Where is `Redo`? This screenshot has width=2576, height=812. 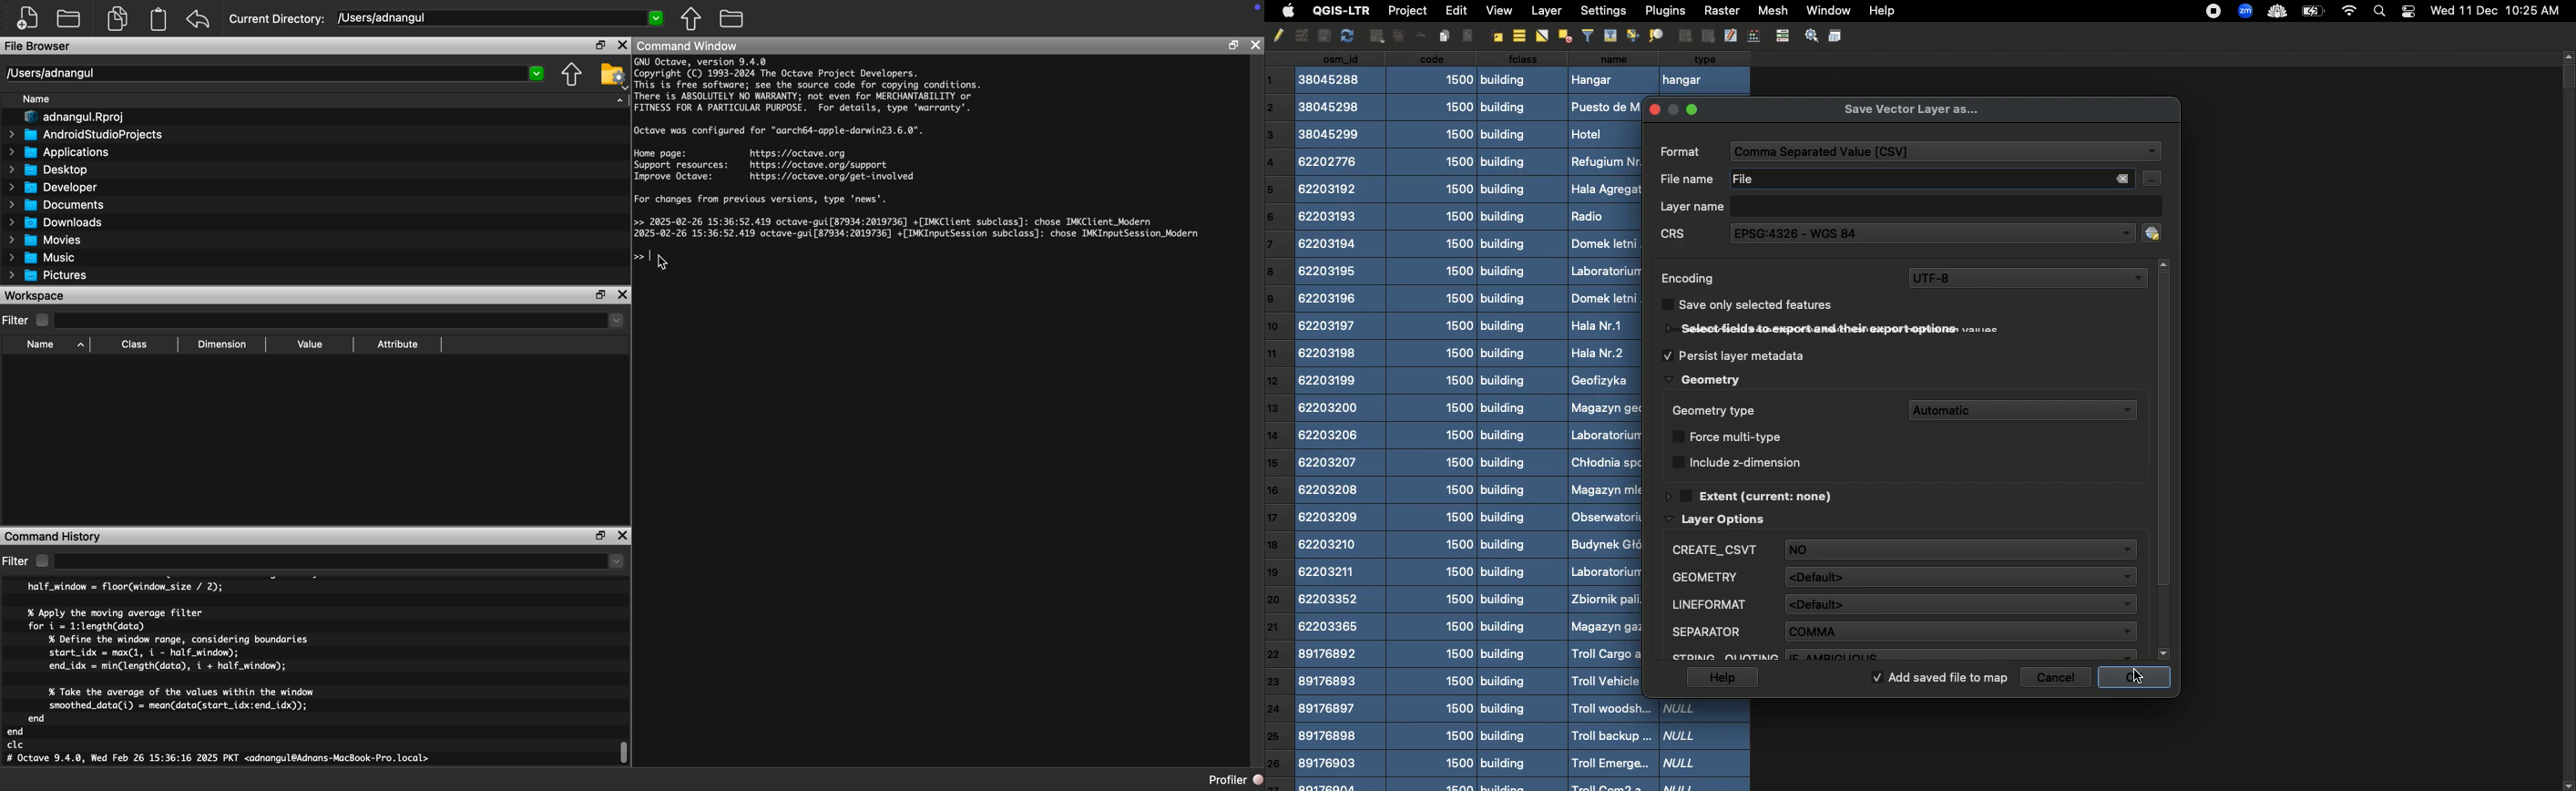 Redo is located at coordinates (201, 19).